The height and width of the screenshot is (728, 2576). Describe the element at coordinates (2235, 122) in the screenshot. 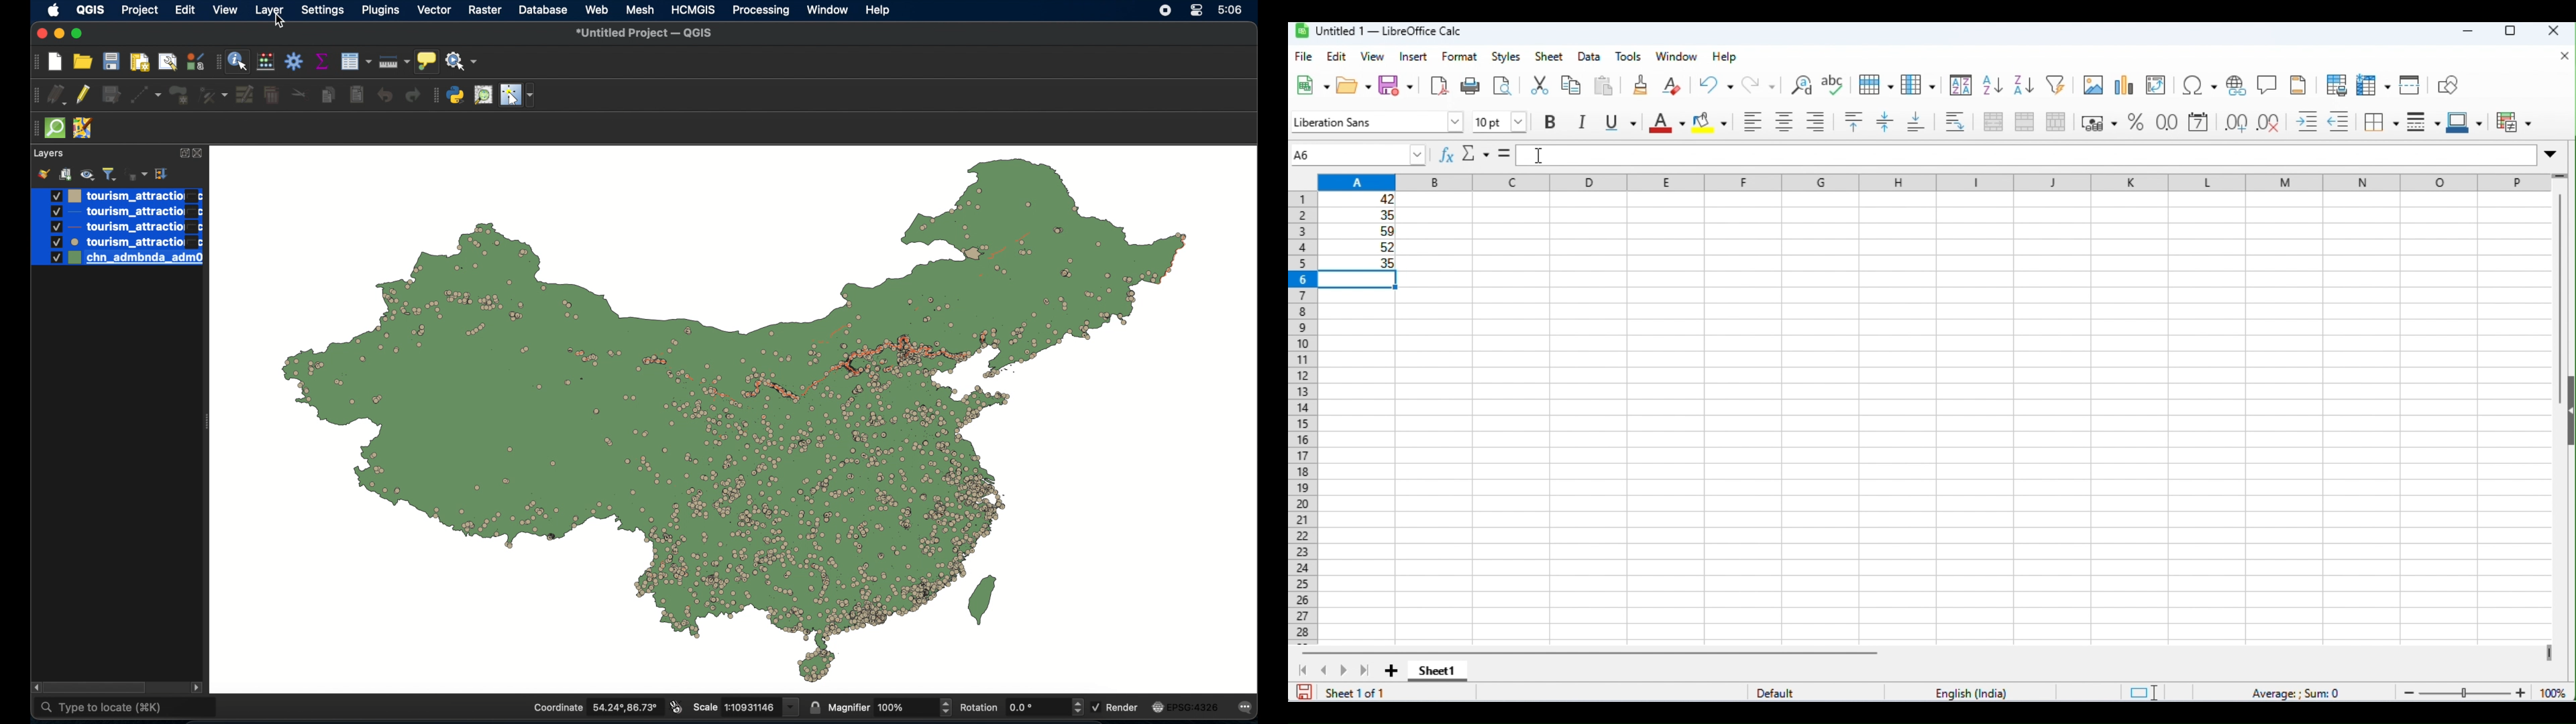

I see `add decimal place` at that location.